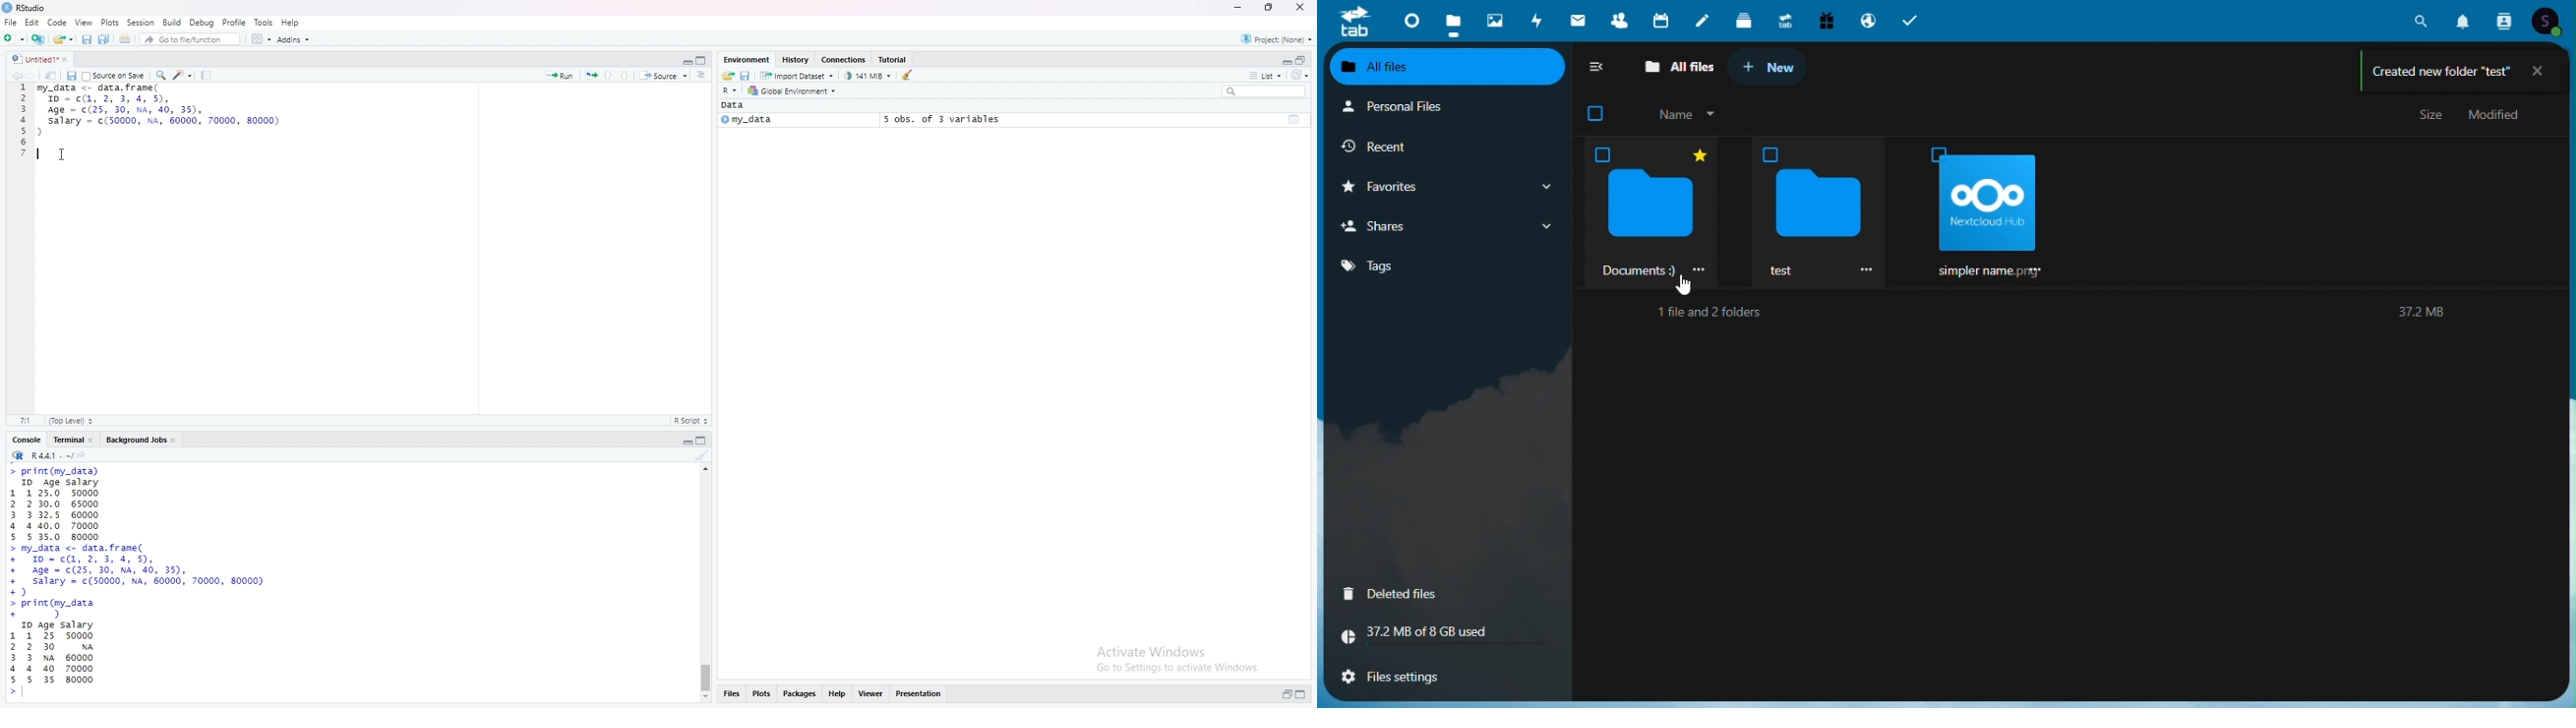 This screenshot has width=2576, height=728. I want to click on Search, so click(2425, 18).